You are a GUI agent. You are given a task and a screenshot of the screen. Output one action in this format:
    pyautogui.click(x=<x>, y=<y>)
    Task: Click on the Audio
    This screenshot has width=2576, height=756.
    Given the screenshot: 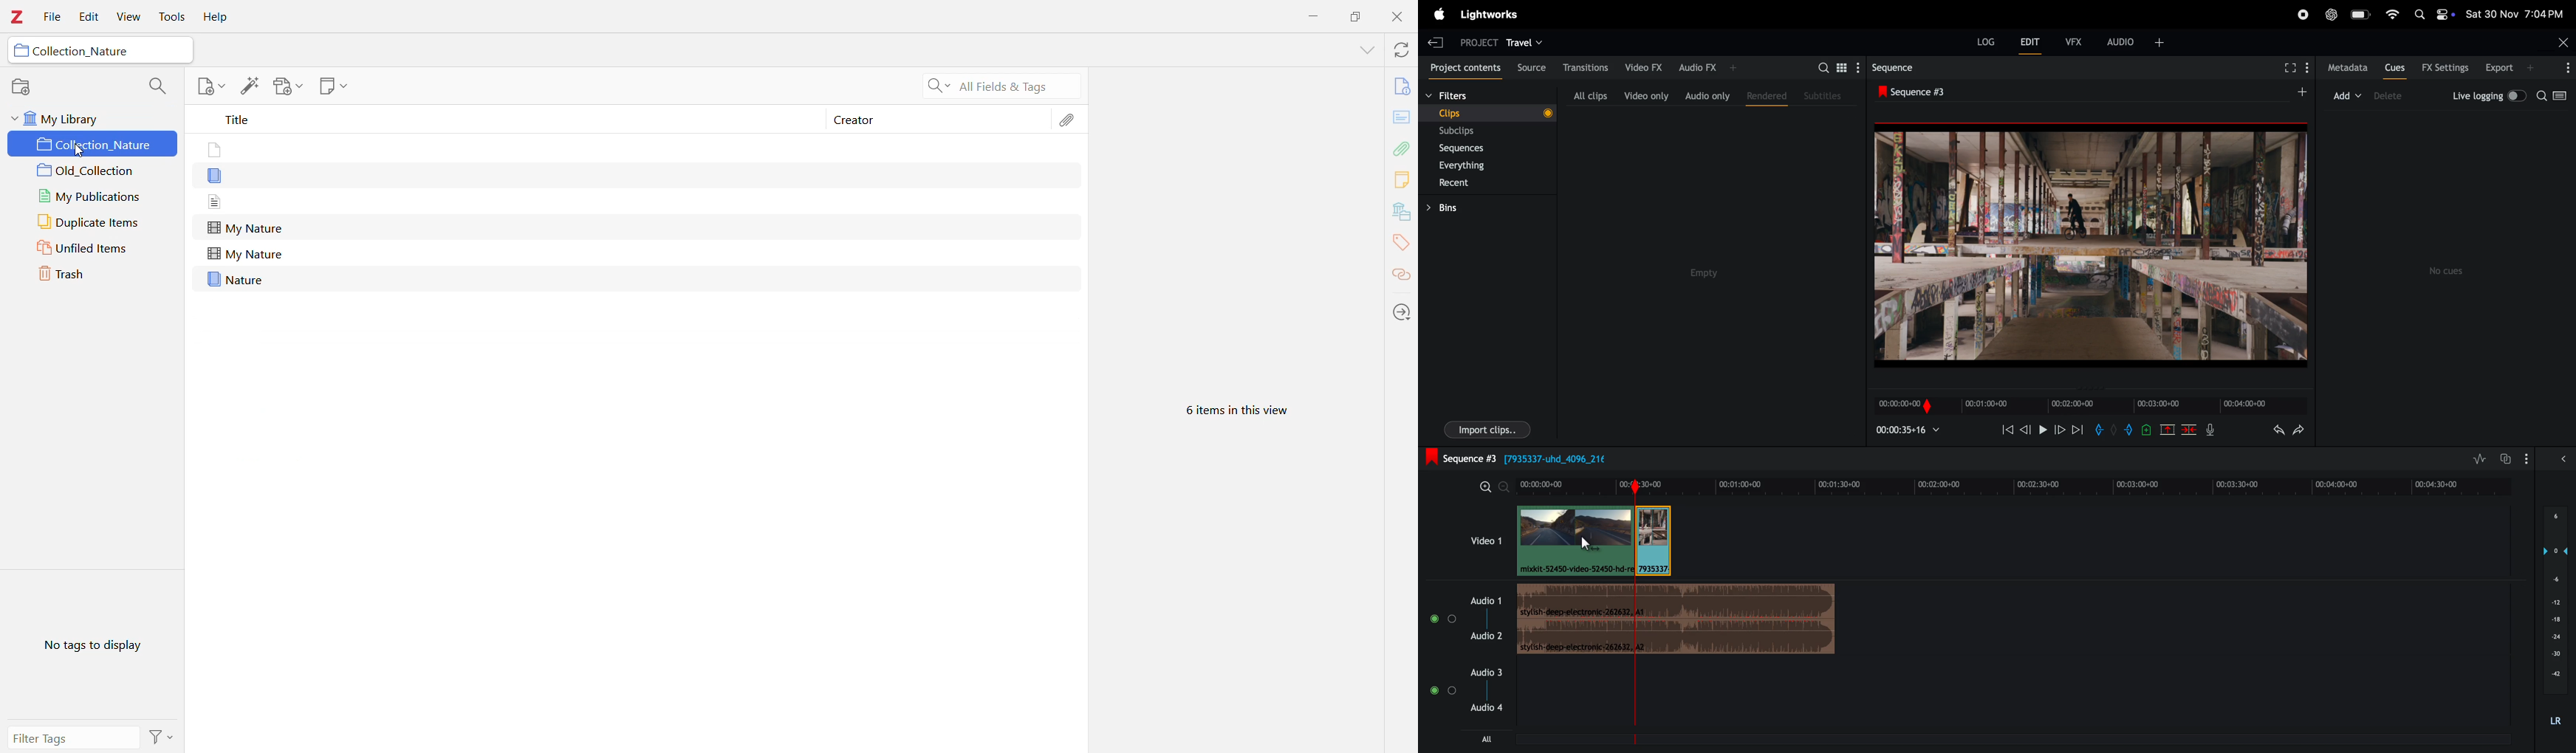 What is the action you would take?
    pyautogui.click(x=1443, y=691)
    